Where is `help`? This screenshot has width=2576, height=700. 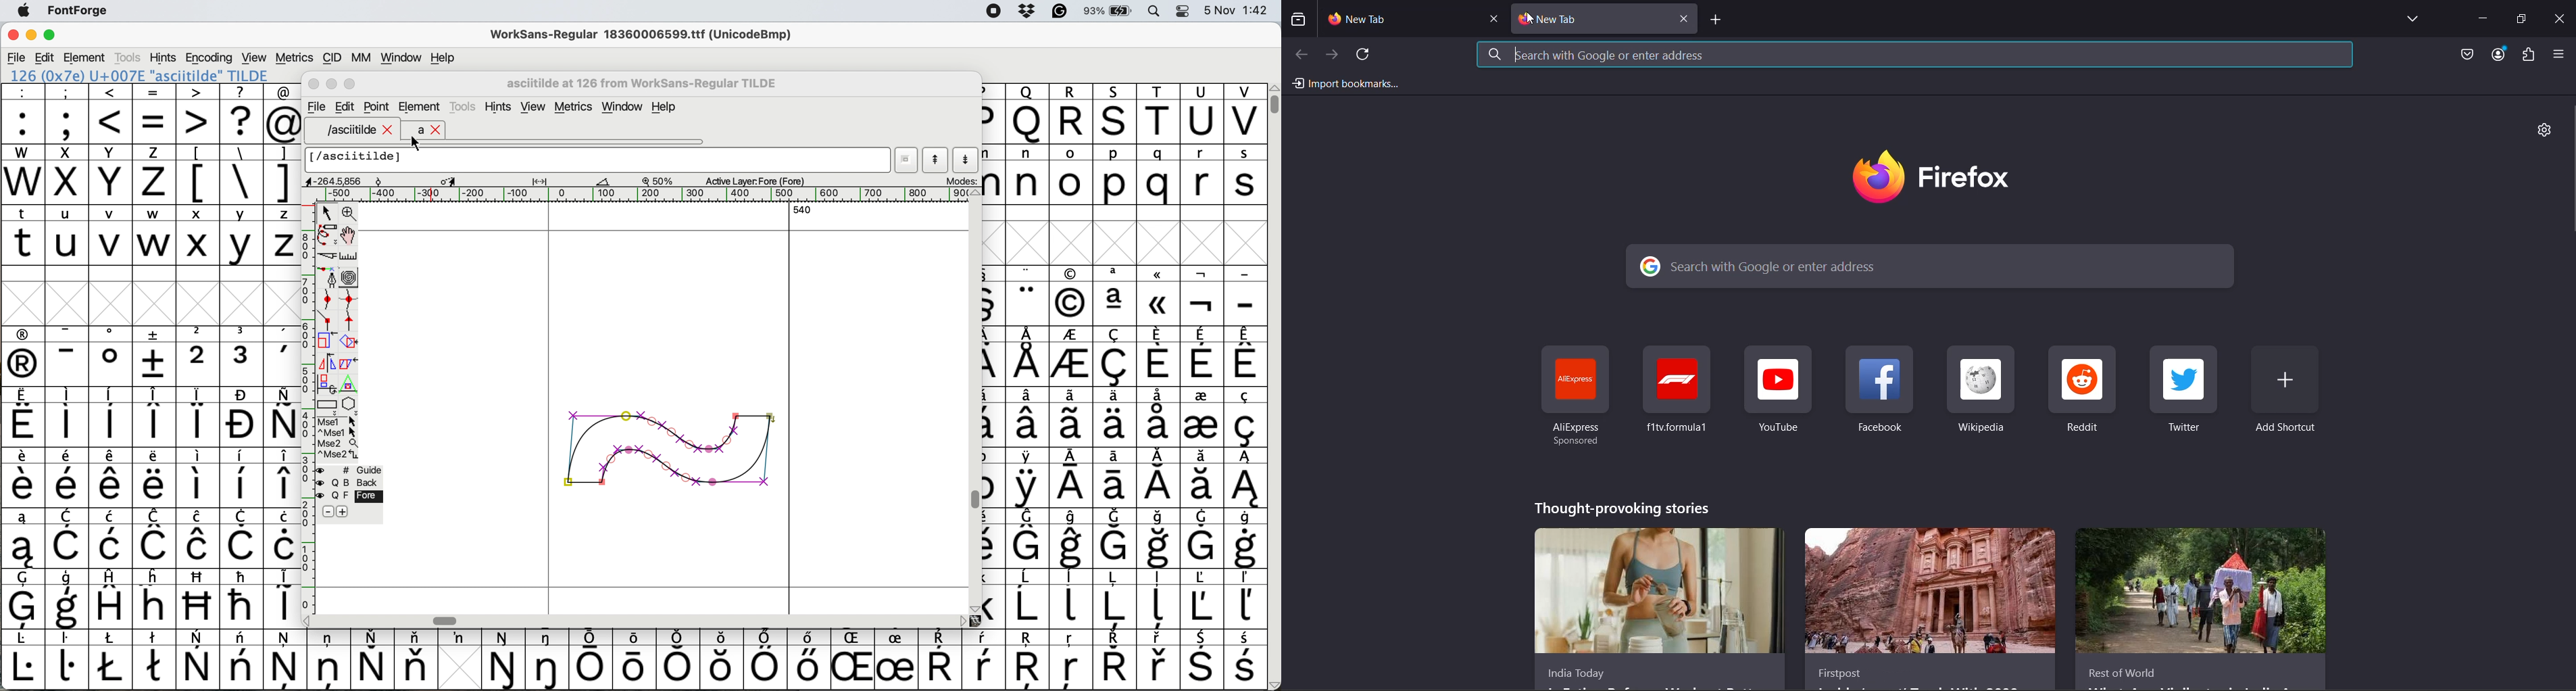 help is located at coordinates (444, 57).